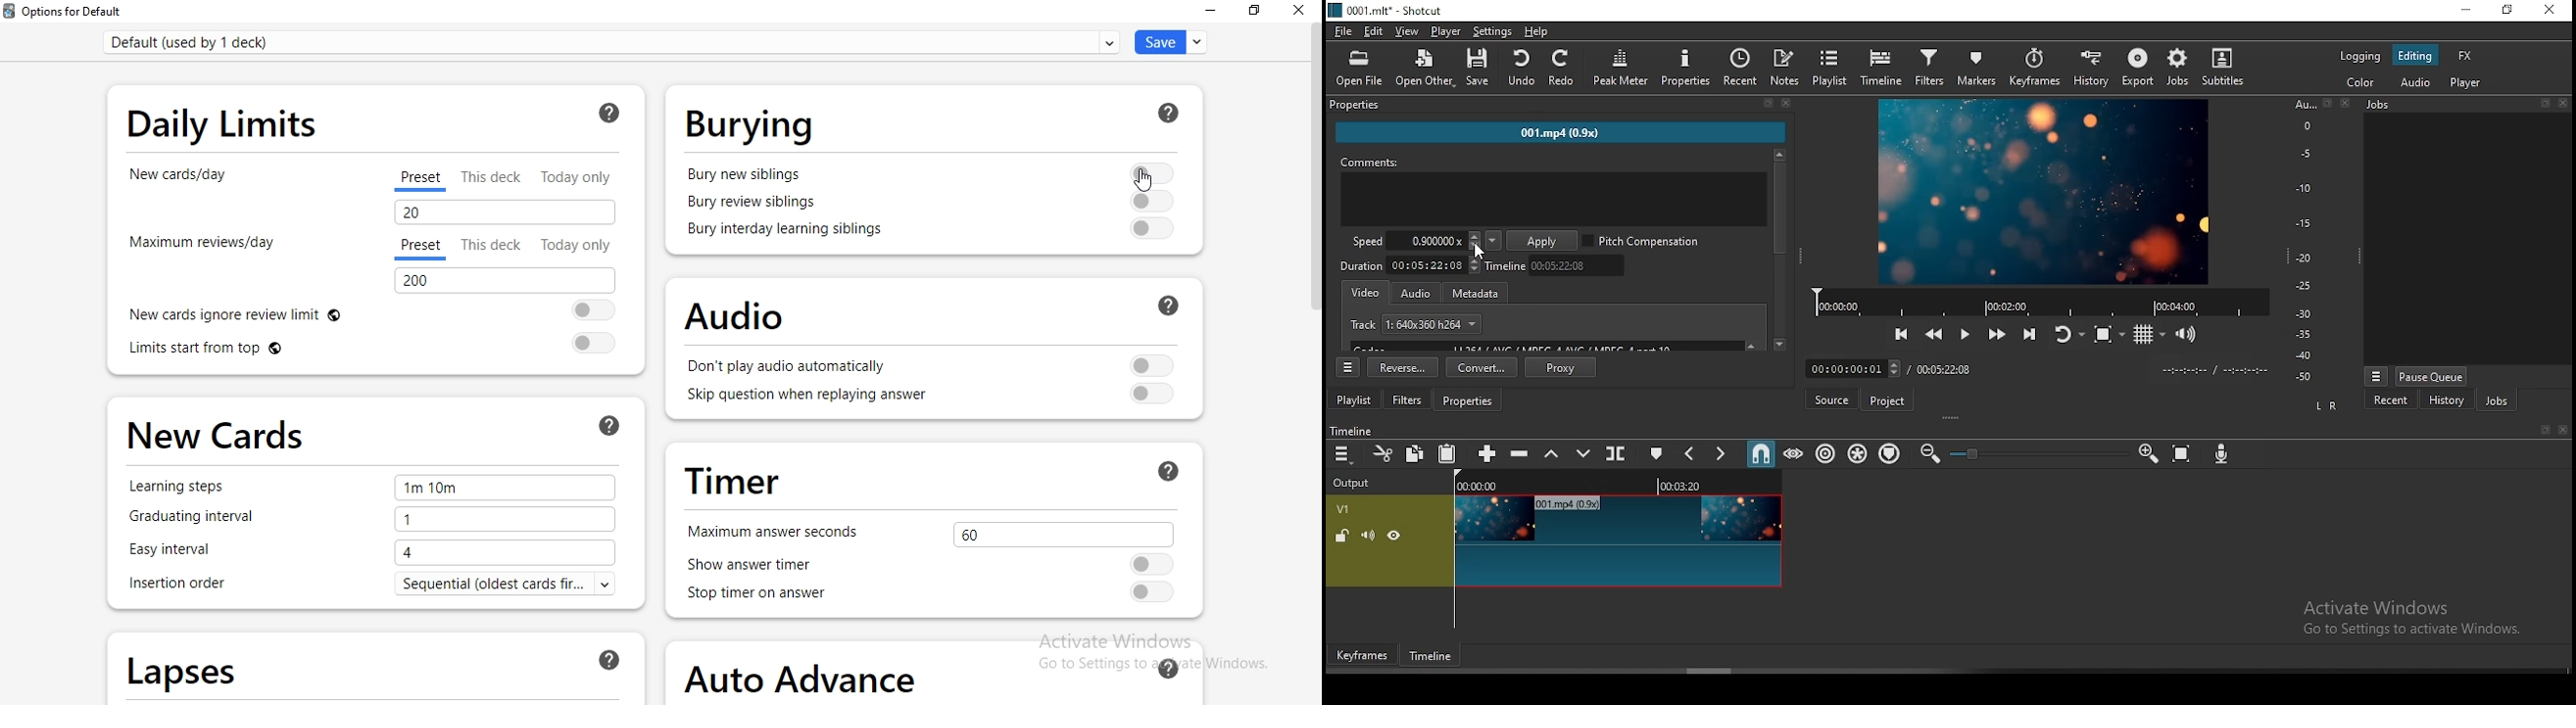  I want to click on color, so click(2361, 81).